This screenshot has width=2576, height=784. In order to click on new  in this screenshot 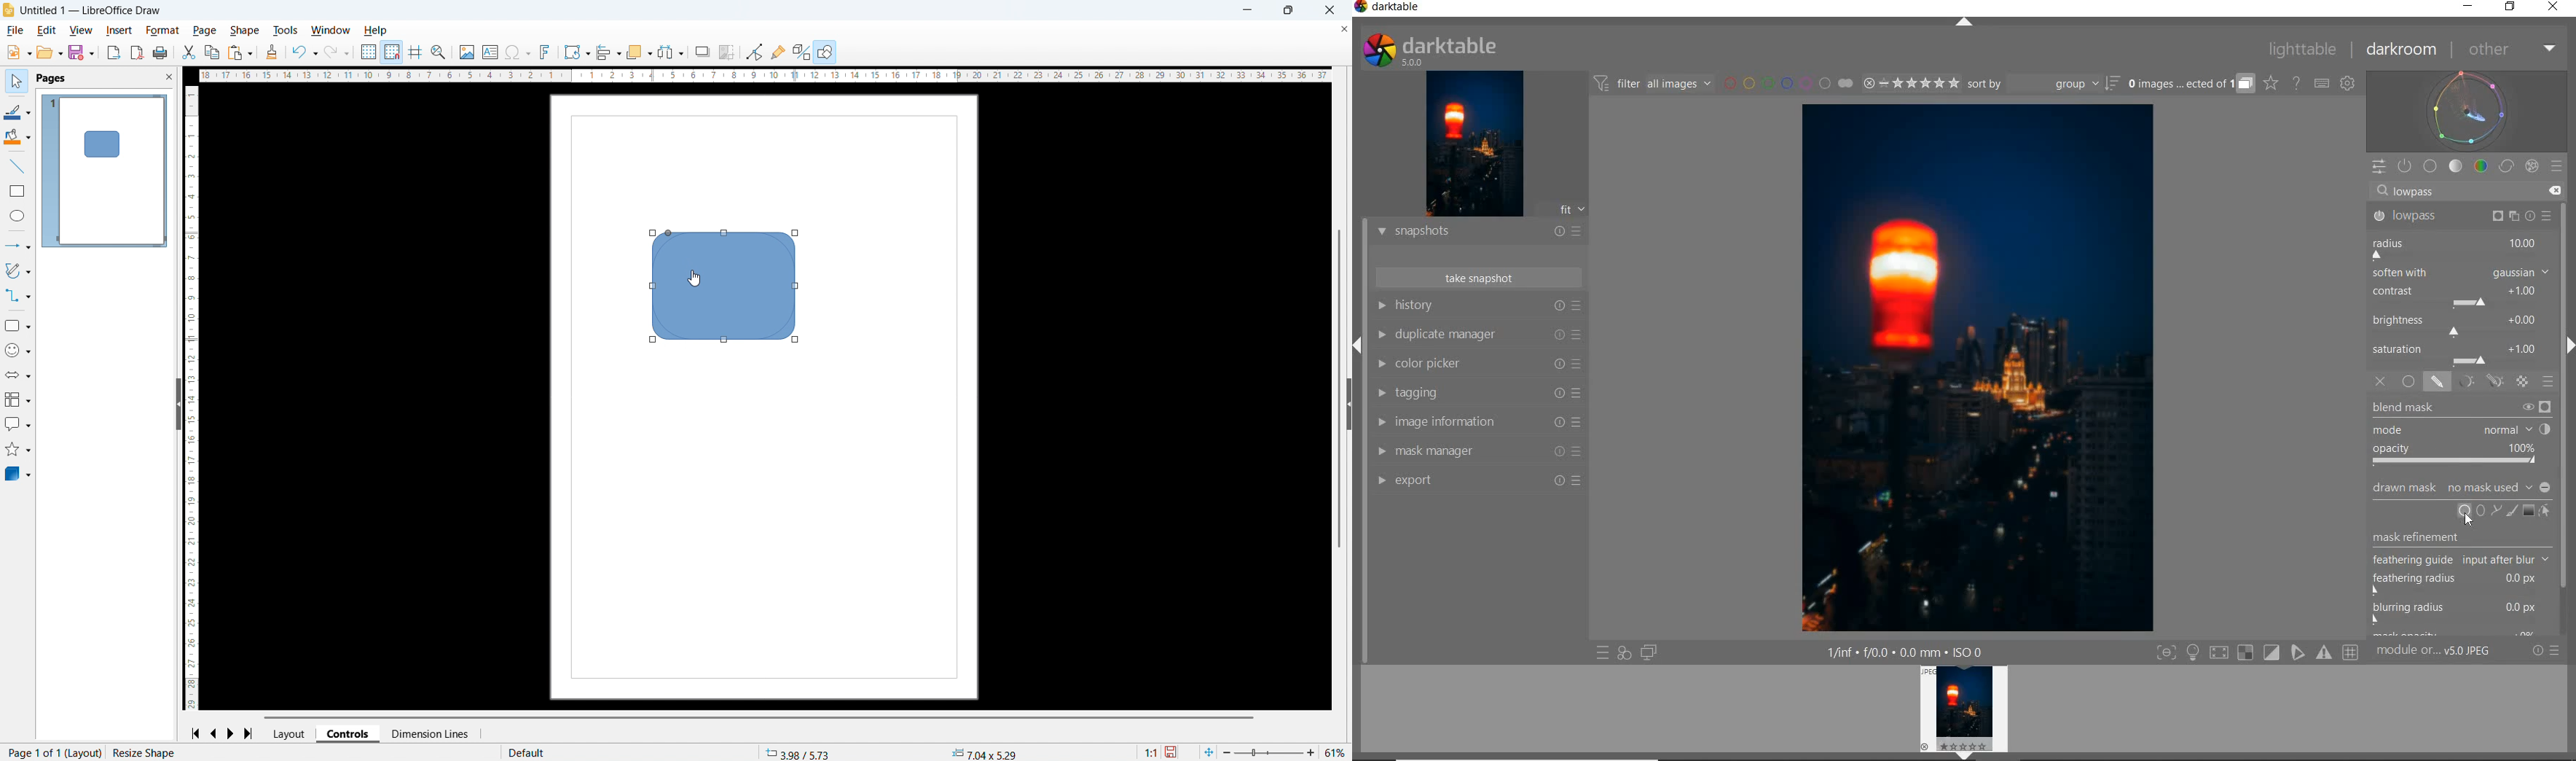, I will do `click(19, 52)`.